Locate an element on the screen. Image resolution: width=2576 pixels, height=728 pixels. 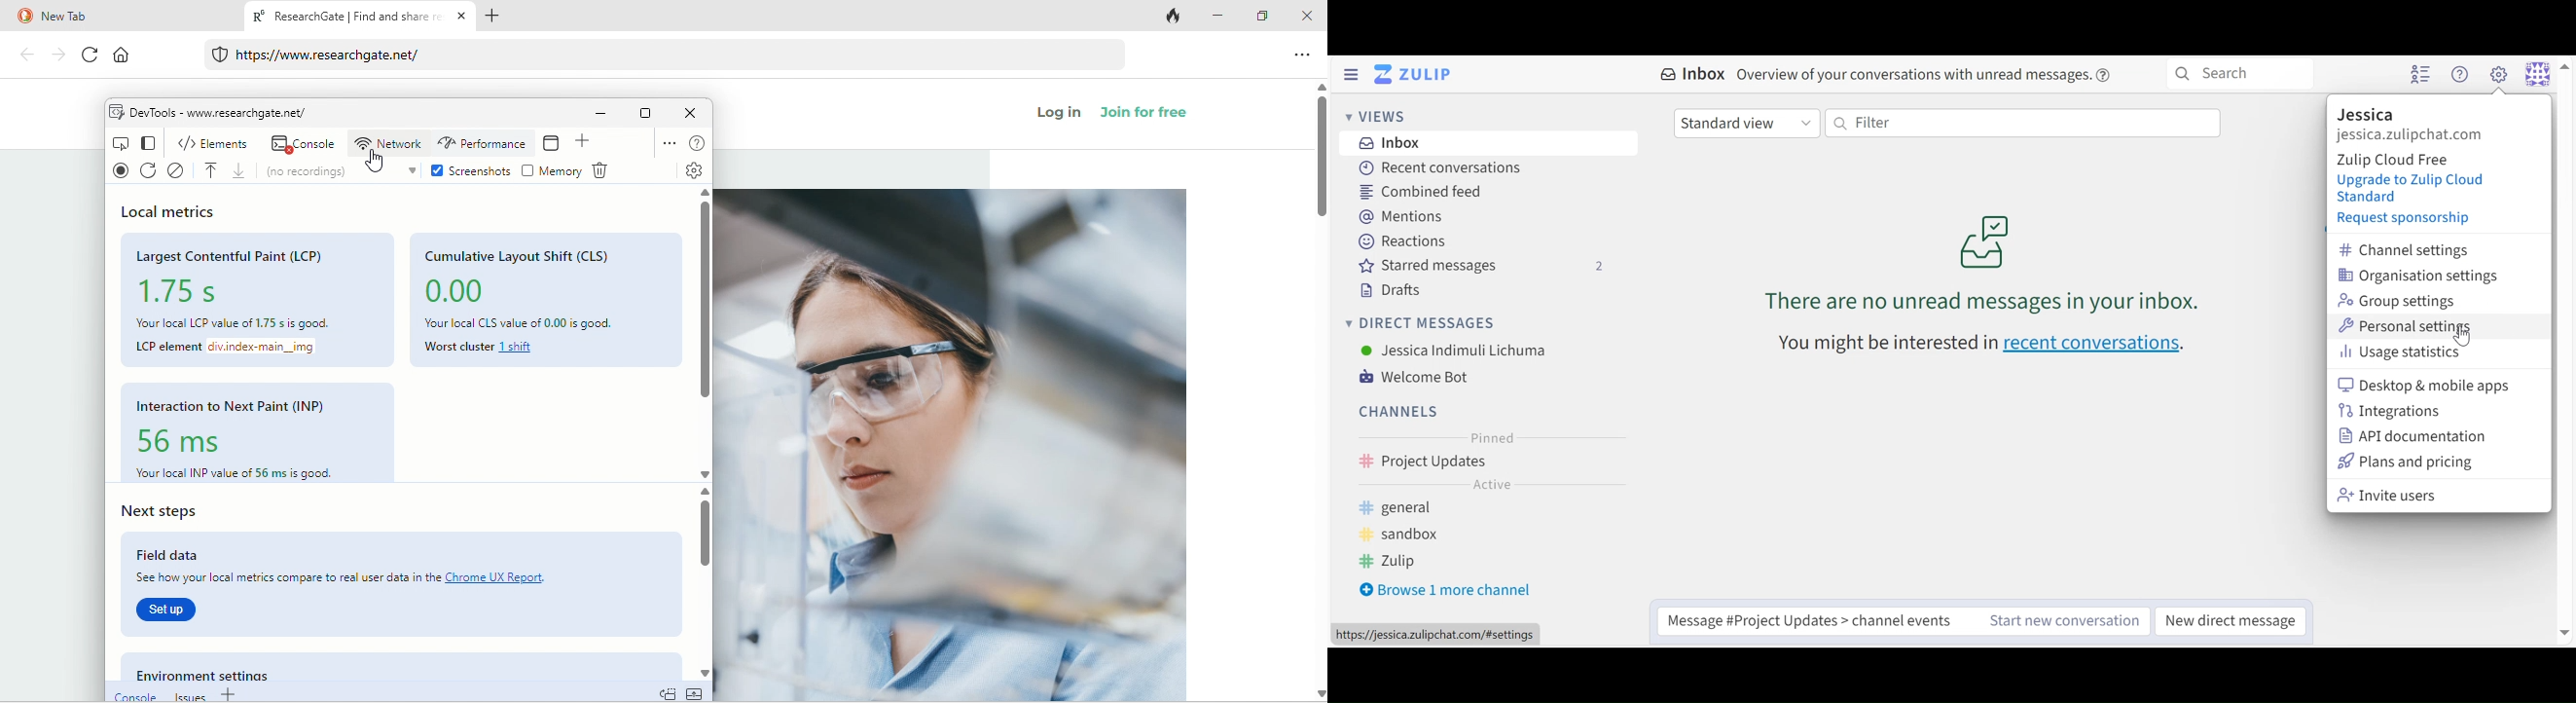
Channels is located at coordinates (1397, 413).